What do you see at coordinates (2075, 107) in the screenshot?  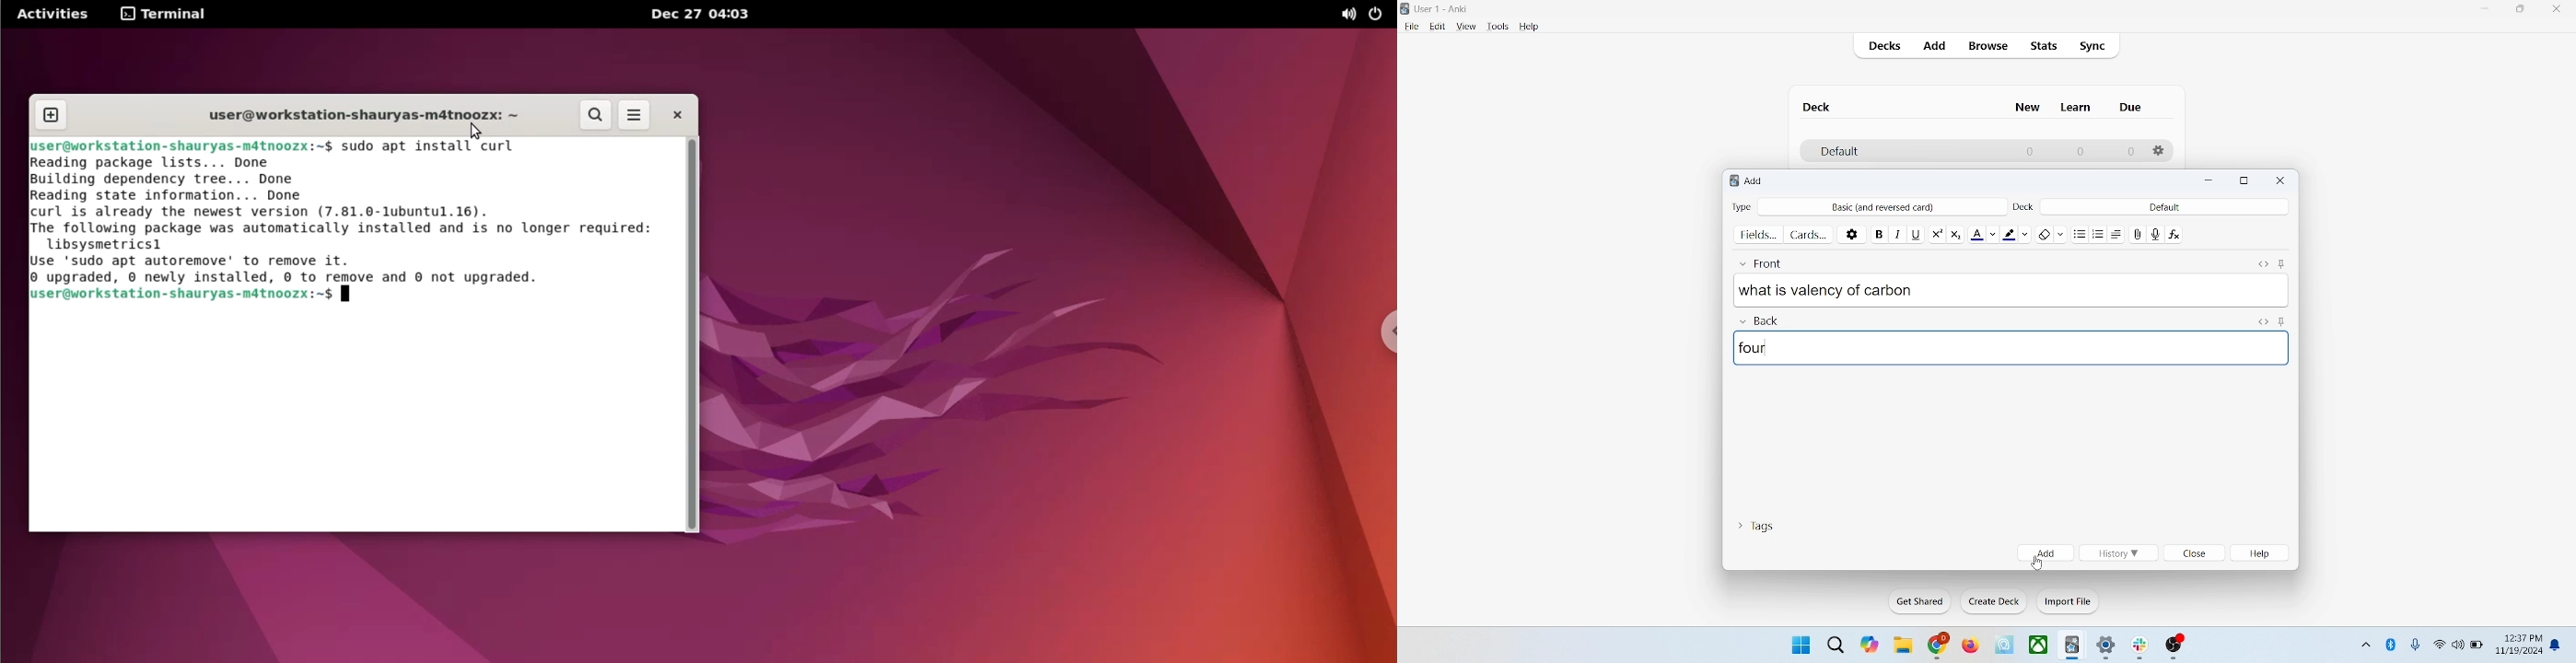 I see `learn` at bounding box center [2075, 107].